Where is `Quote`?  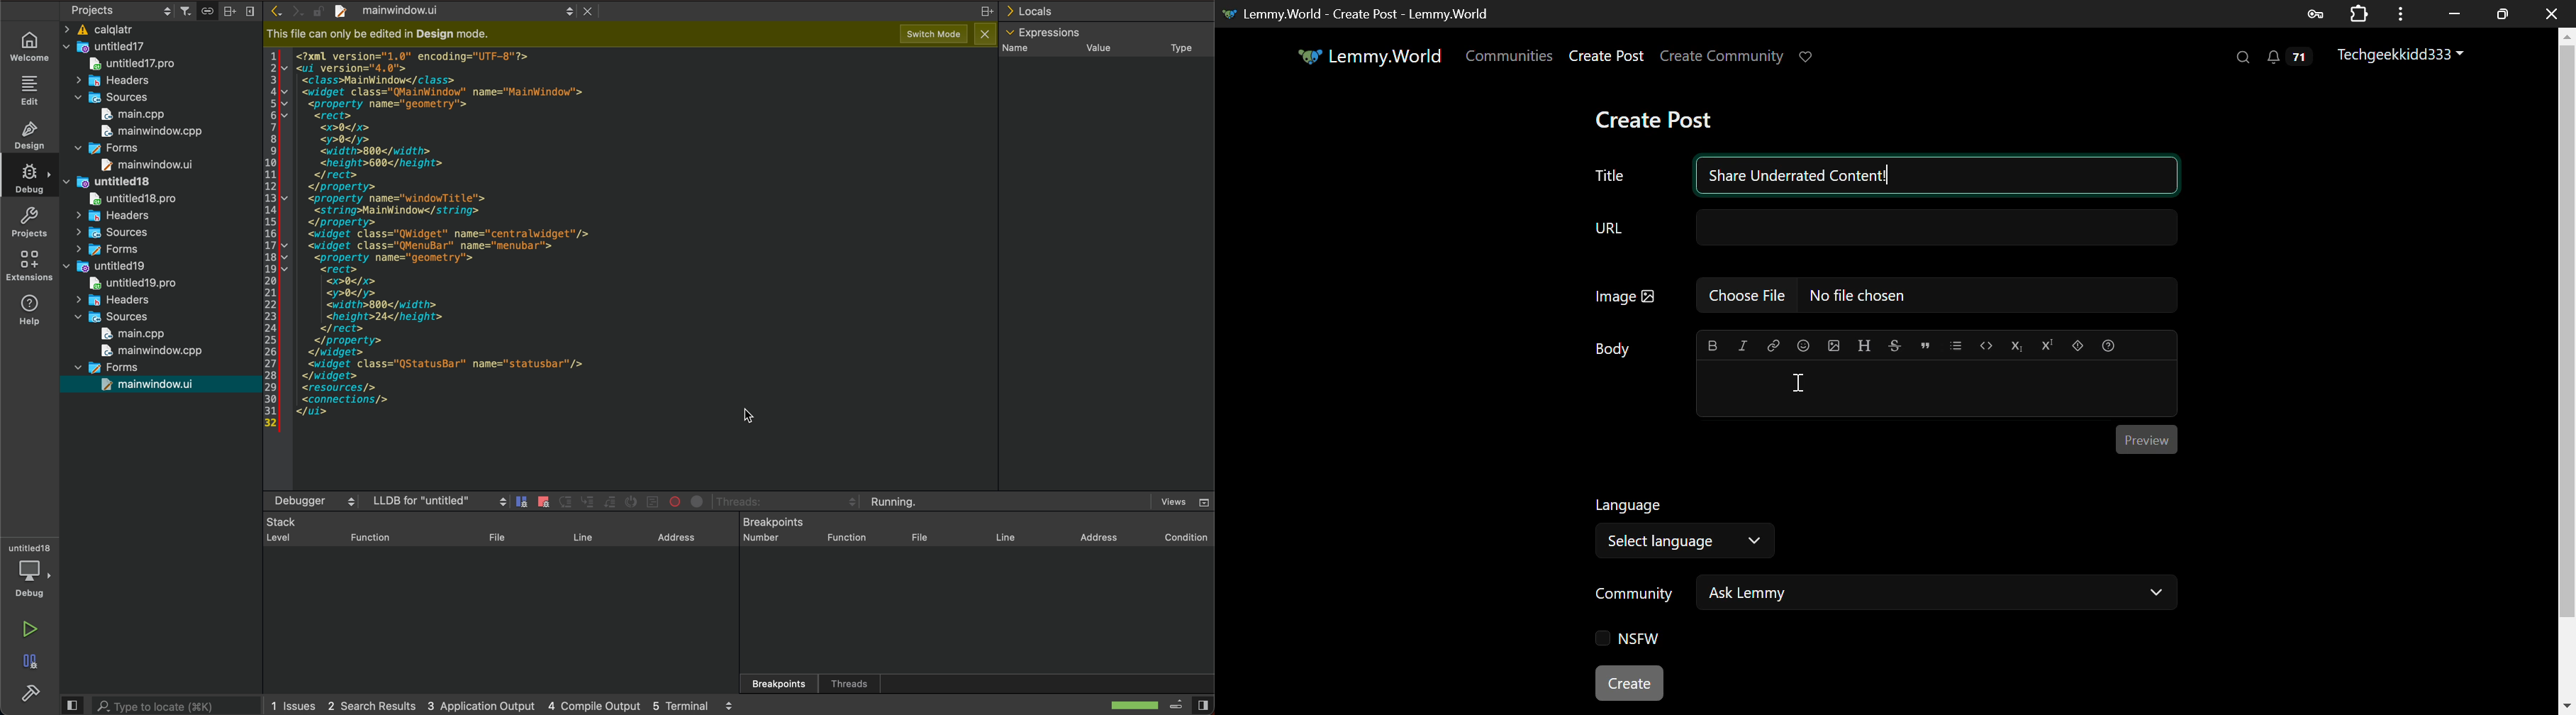 Quote is located at coordinates (1924, 346).